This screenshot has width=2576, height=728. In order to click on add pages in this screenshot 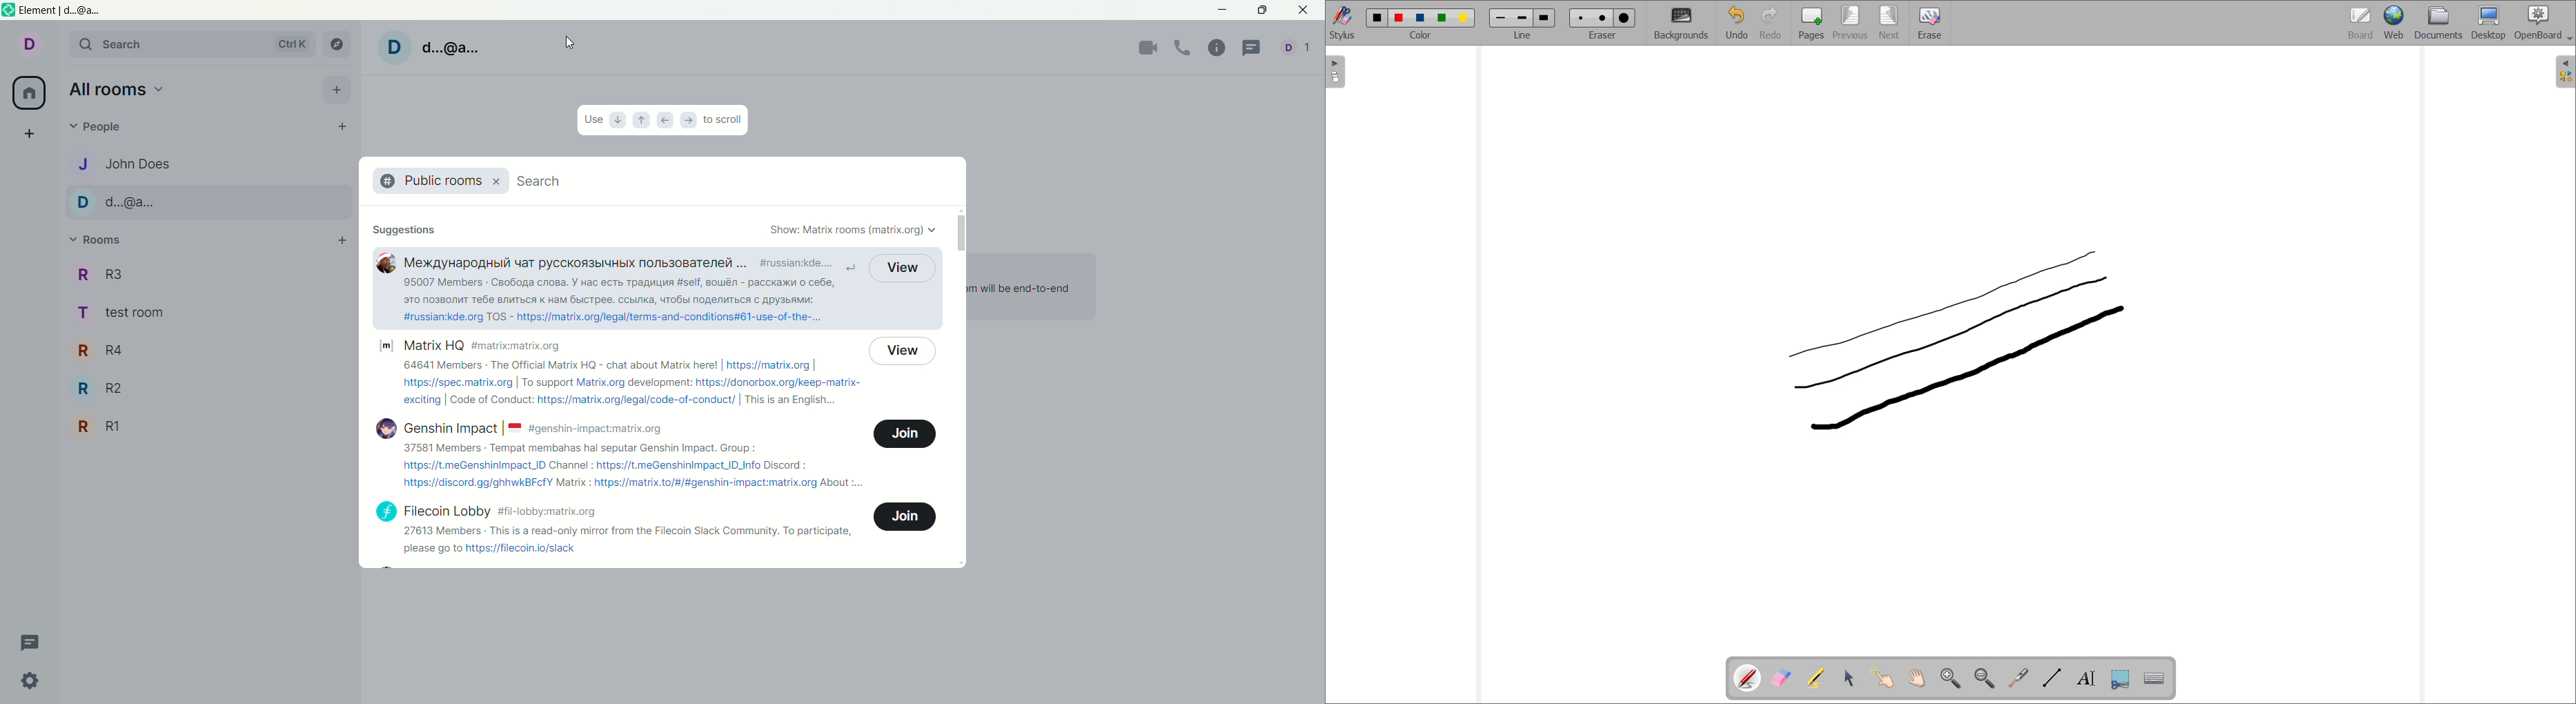, I will do `click(1812, 23)`.